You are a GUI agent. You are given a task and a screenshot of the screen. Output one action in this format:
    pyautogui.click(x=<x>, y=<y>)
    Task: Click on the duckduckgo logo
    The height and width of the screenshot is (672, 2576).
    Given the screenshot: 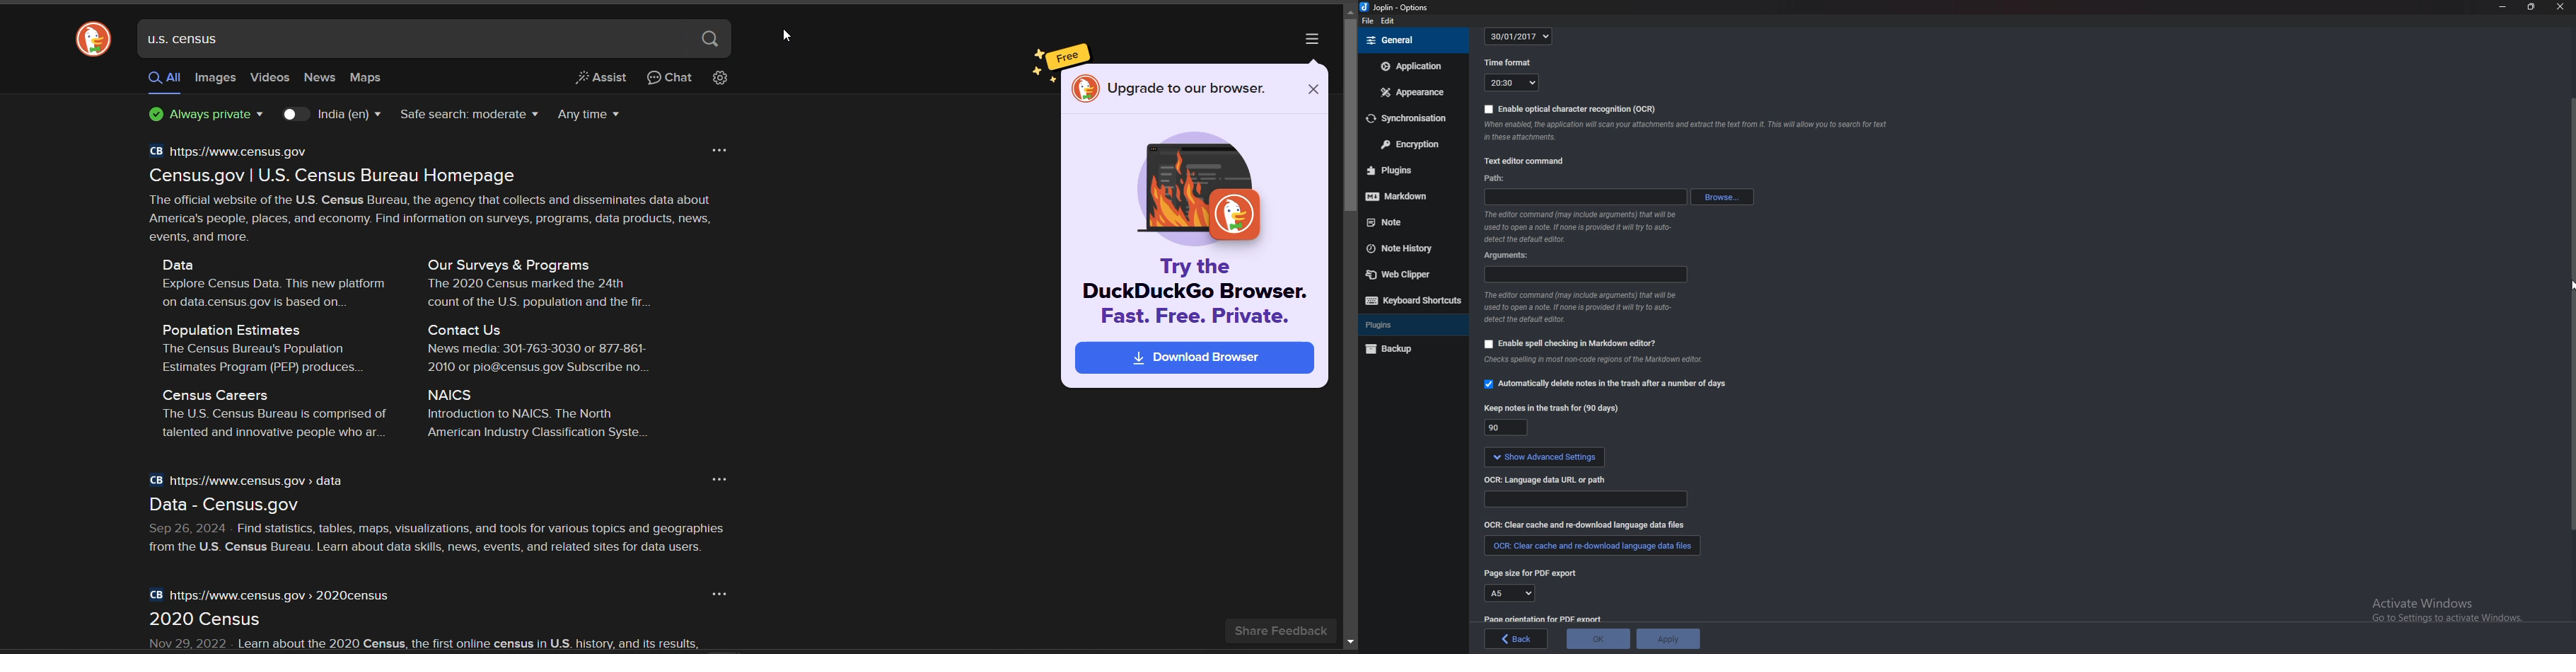 What is the action you would take?
    pyautogui.click(x=92, y=38)
    